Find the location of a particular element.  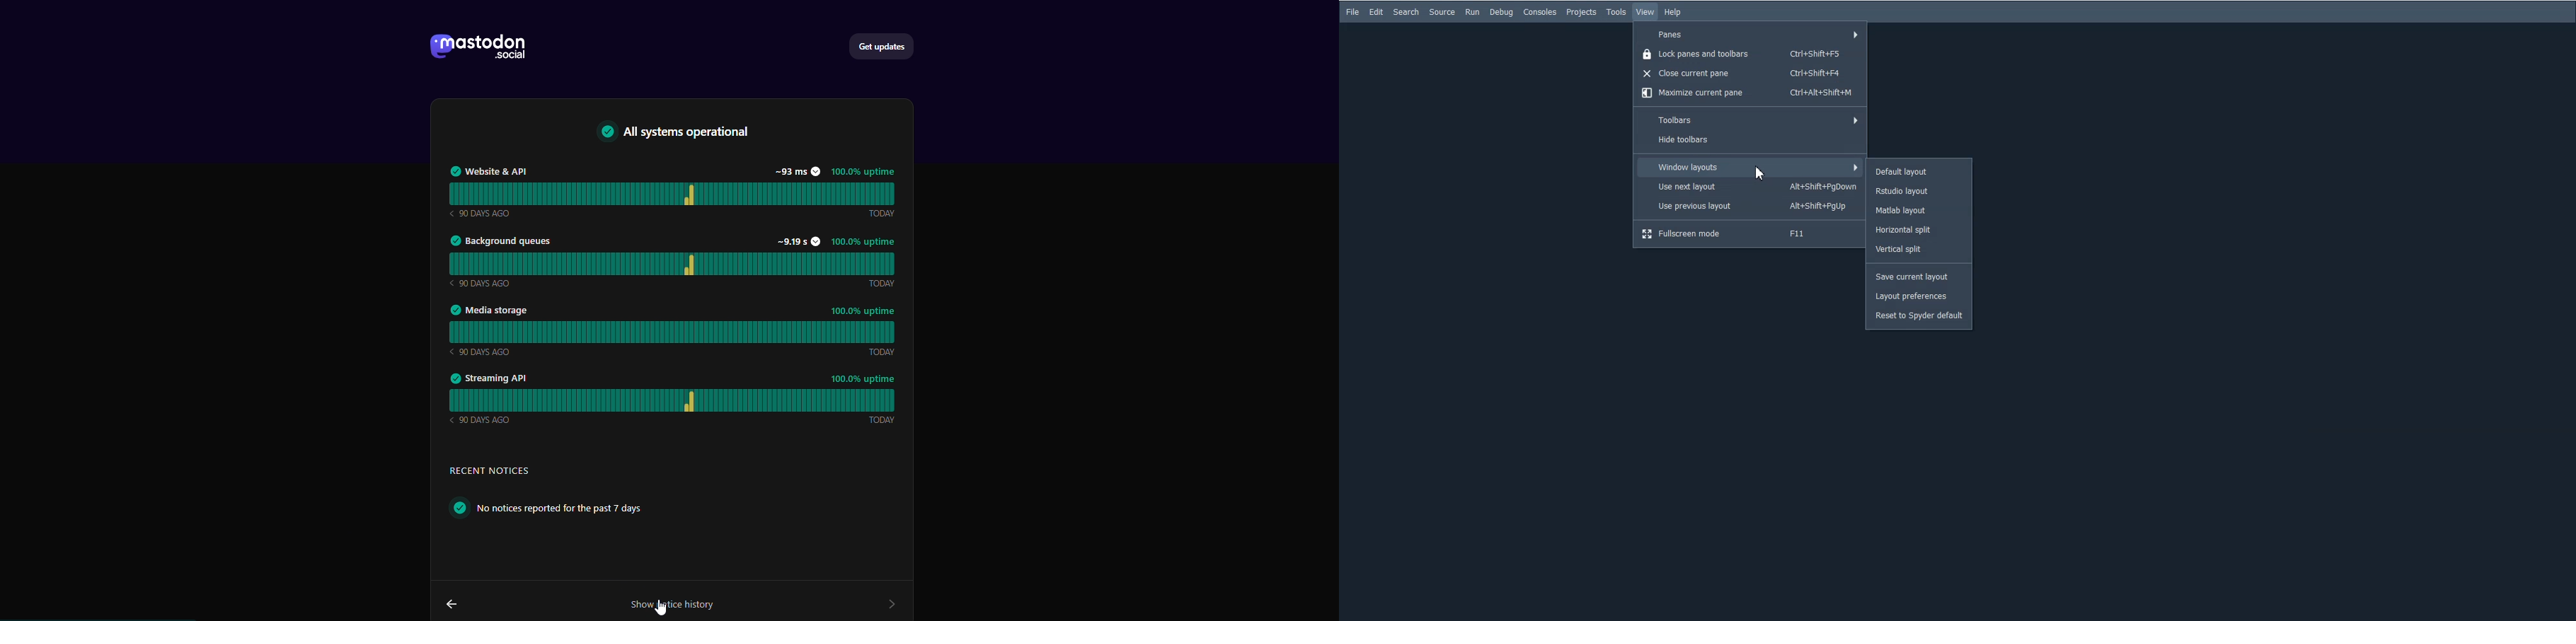

Panes is located at coordinates (1750, 32).